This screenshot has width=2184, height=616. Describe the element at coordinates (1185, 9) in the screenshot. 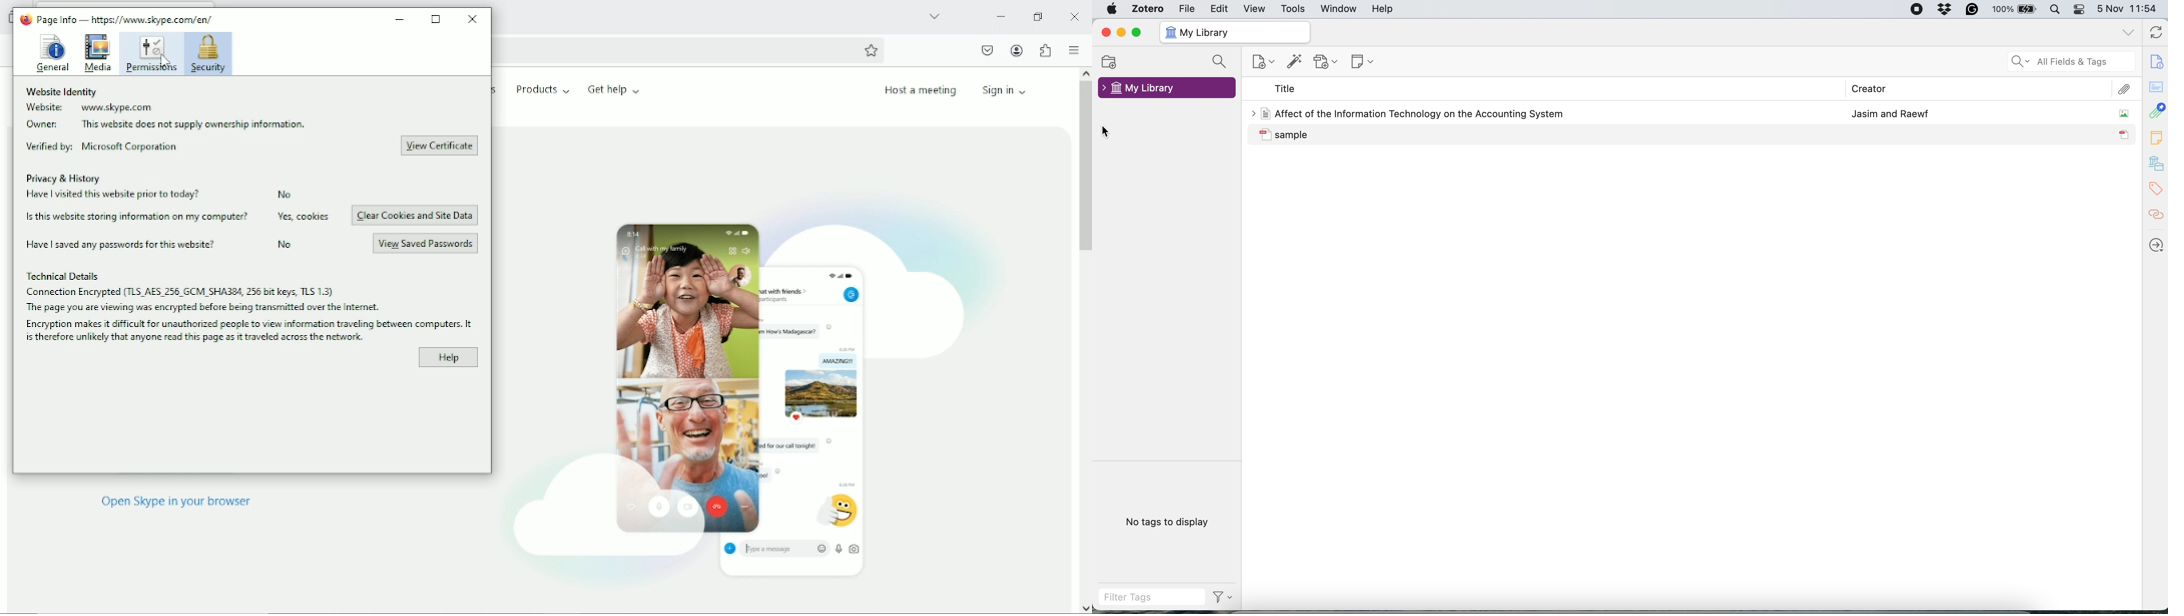

I see `file` at that location.